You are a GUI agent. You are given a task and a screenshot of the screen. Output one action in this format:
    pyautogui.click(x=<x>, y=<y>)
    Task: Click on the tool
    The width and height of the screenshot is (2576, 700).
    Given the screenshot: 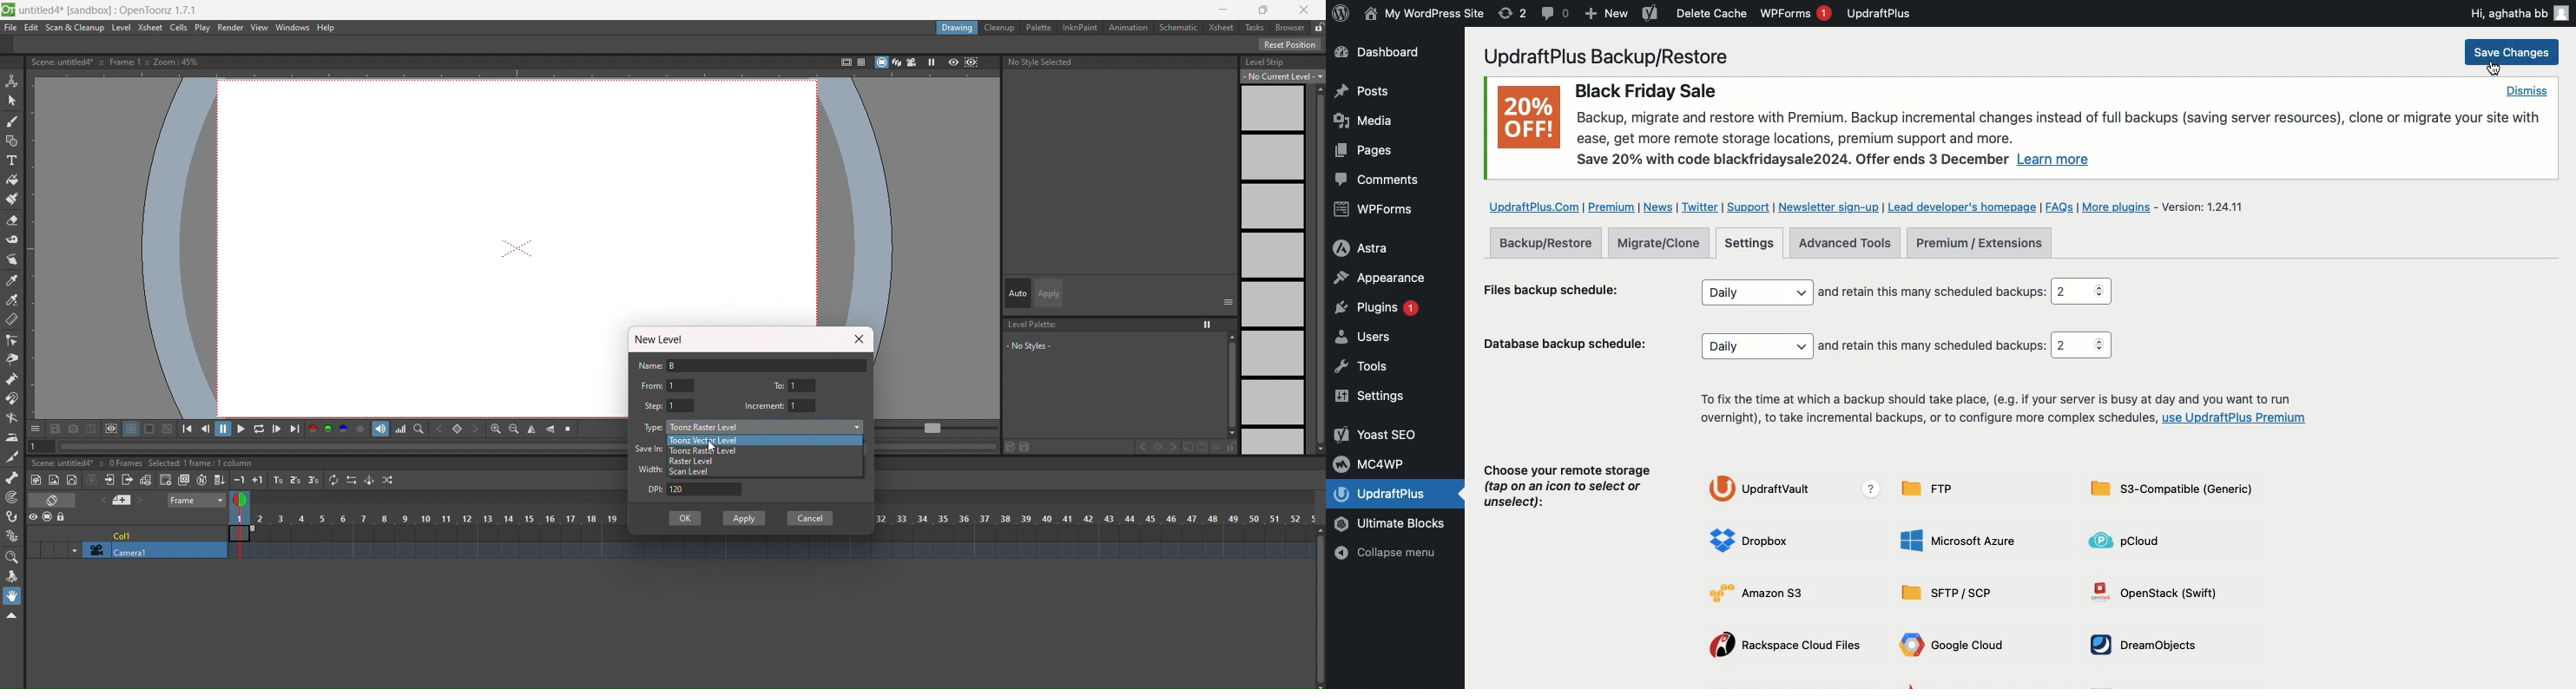 What is the action you would take?
    pyautogui.click(x=90, y=427)
    